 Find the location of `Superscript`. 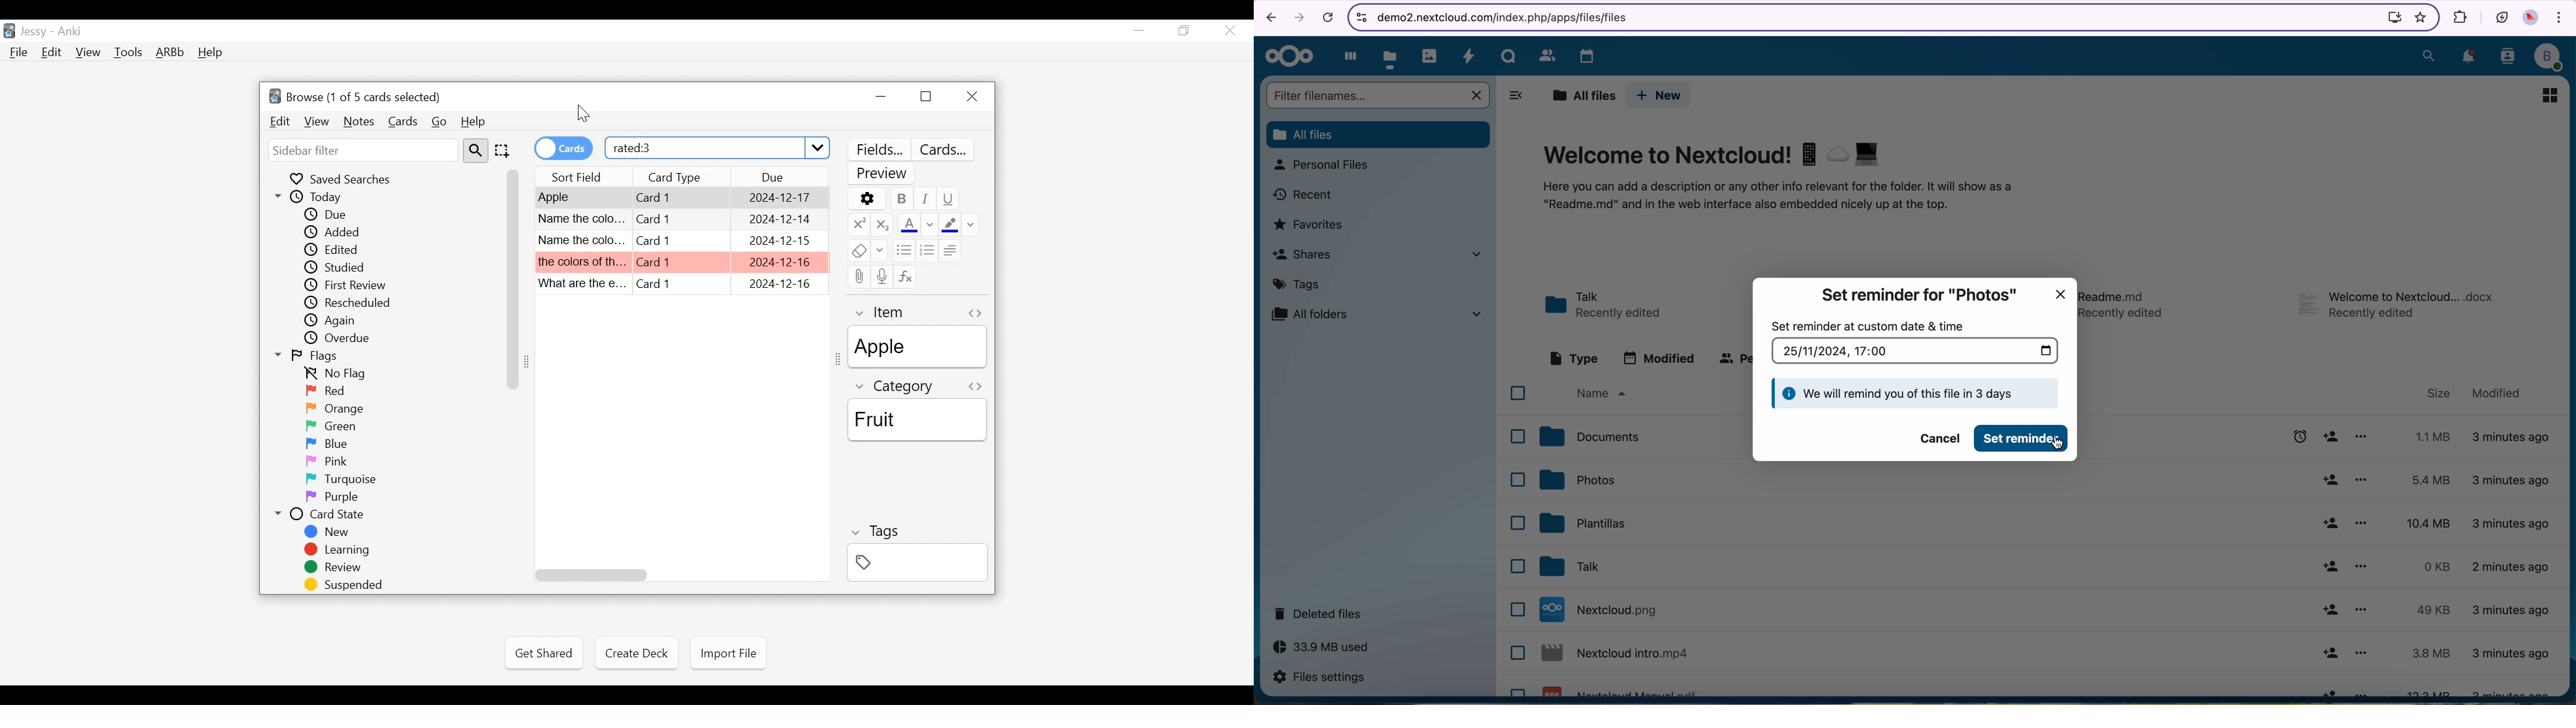

Superscript is located at coordinates (859, 224).